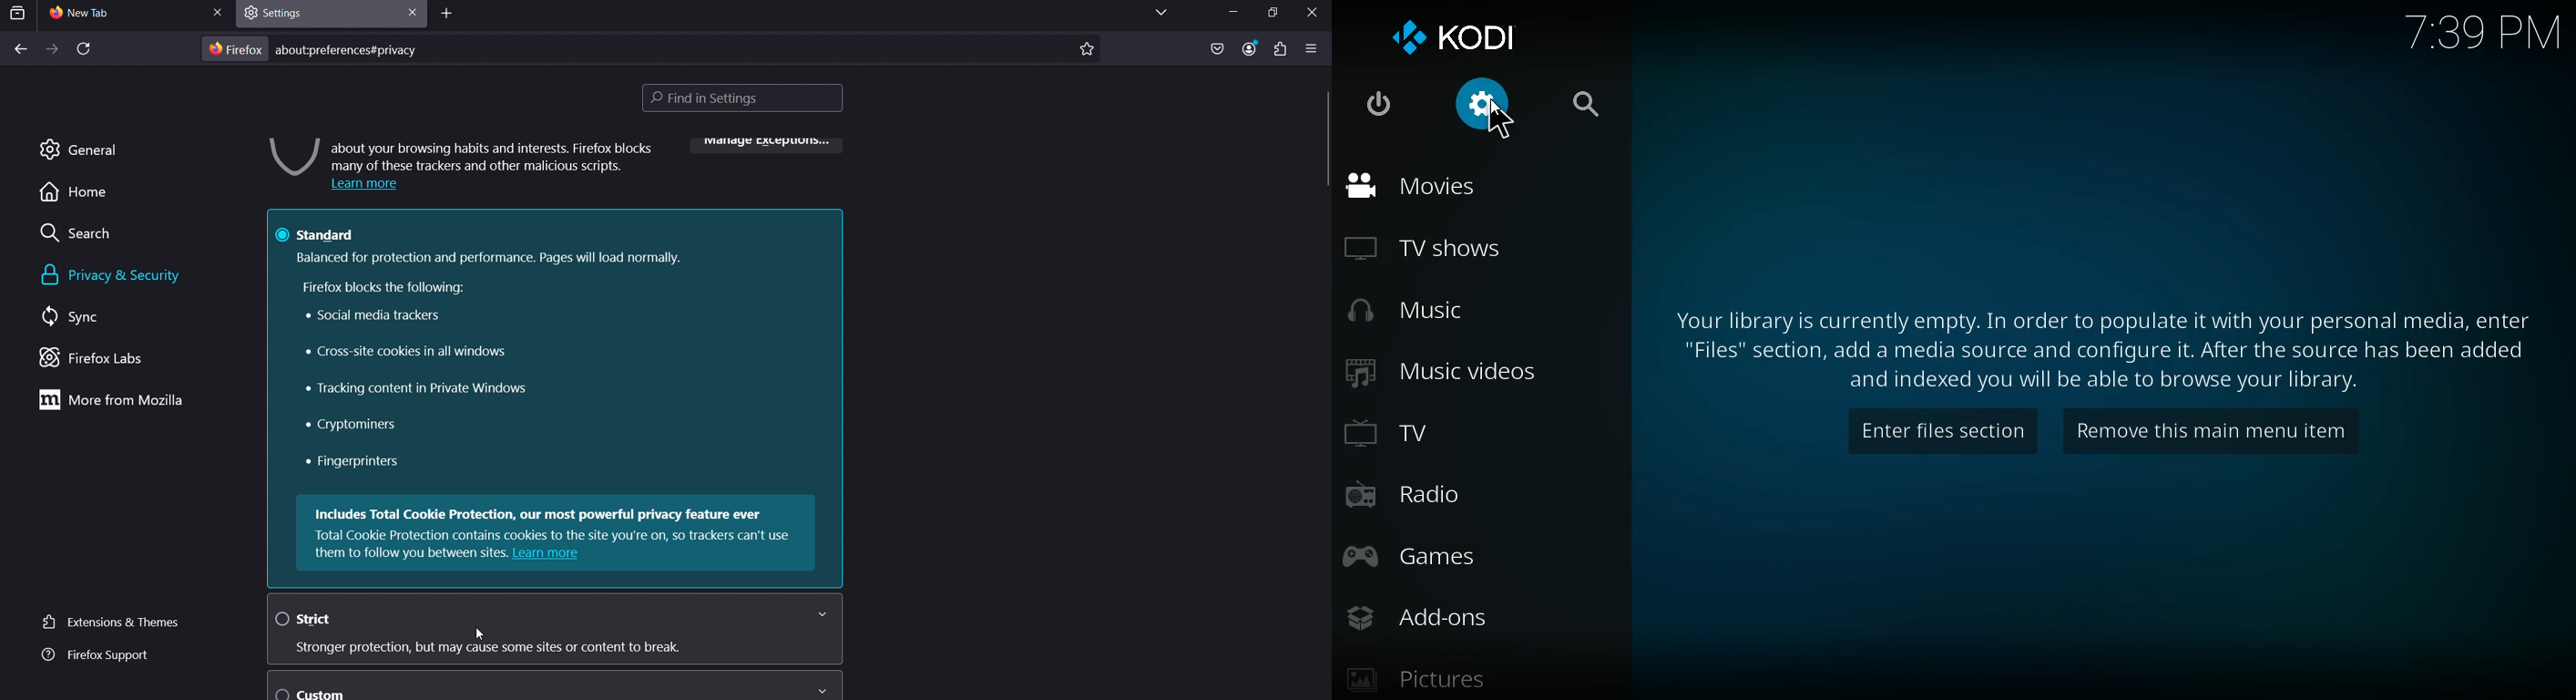 The image size is (2576, 700). I want to click on close, so click(1315, 12).